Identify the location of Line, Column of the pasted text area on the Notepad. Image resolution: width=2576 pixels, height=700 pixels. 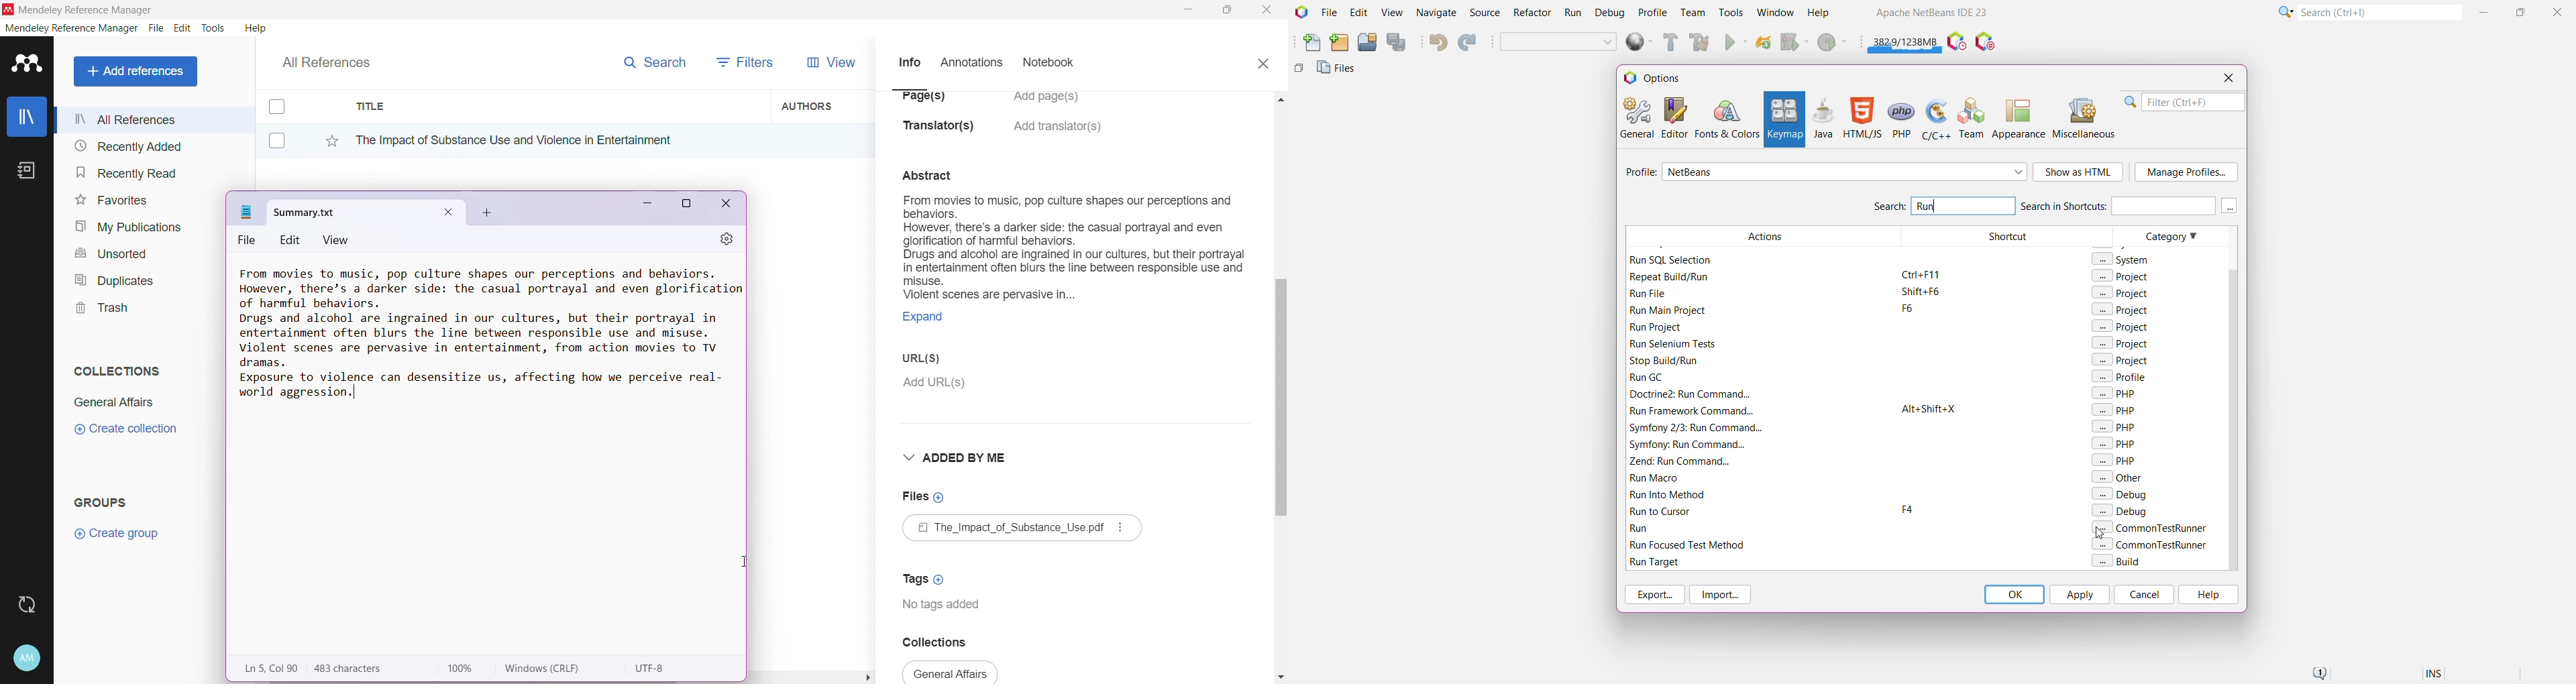
(270, 668).